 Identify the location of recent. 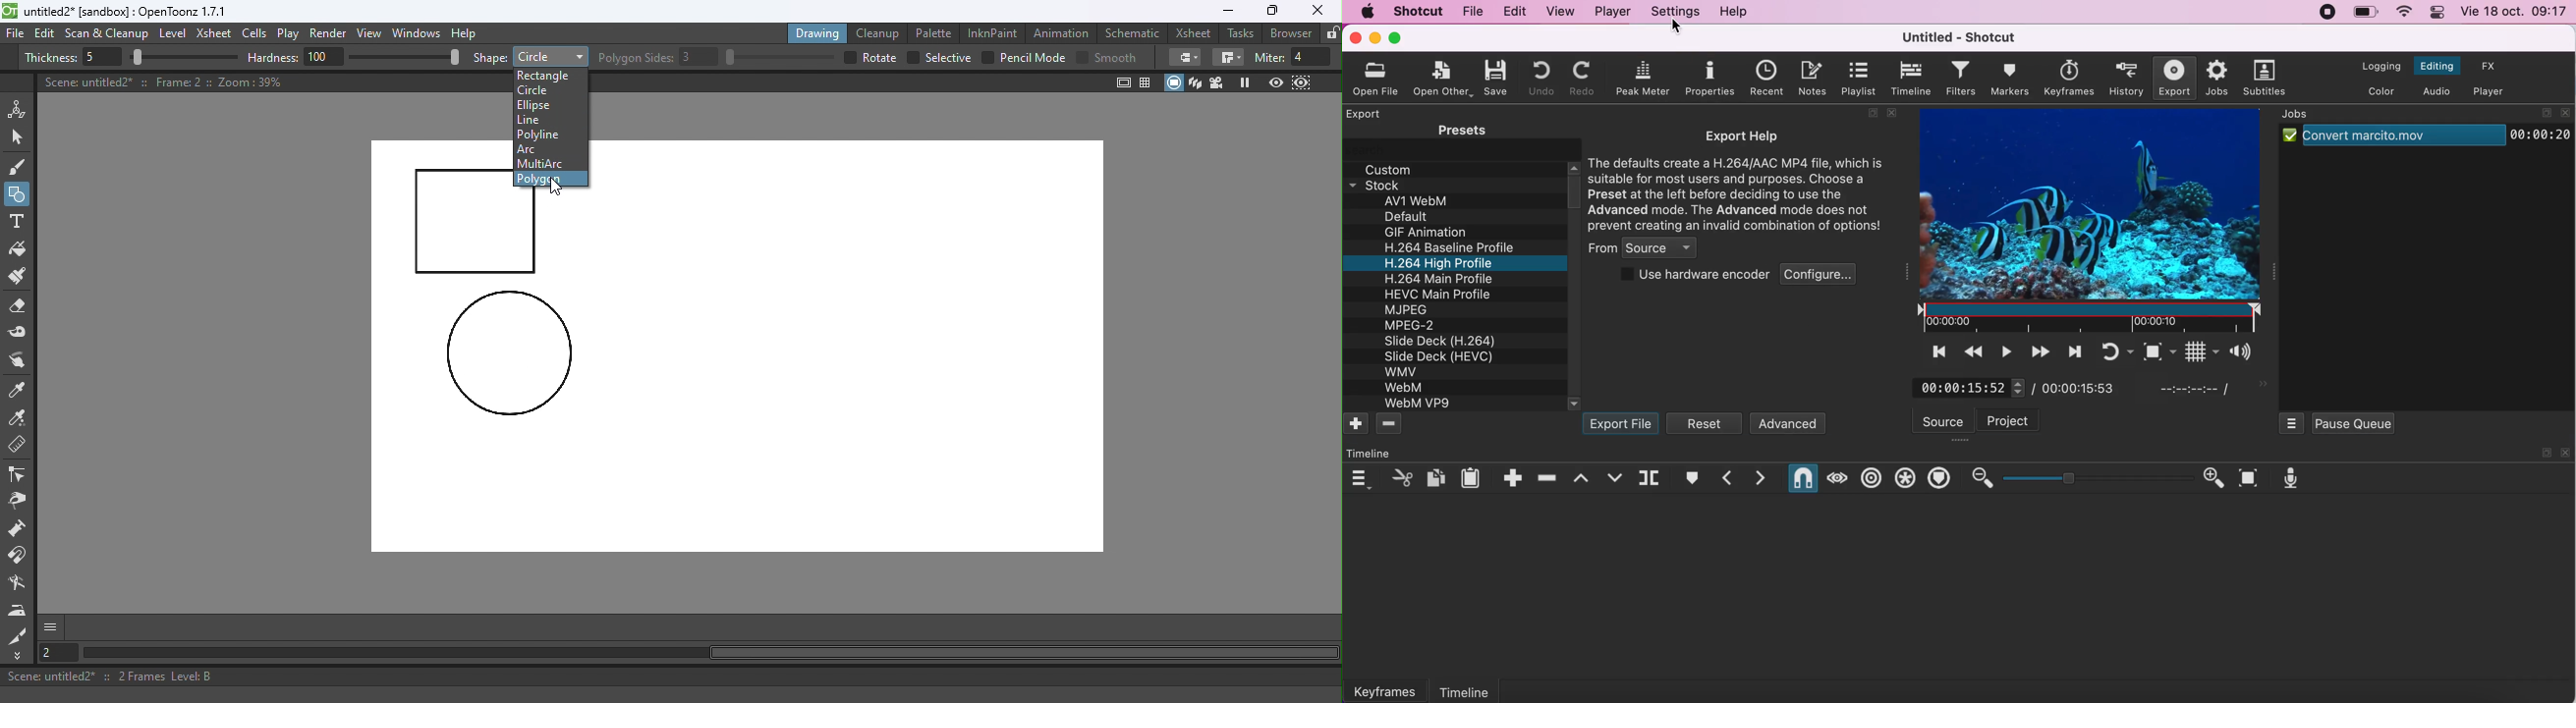
(1762, 79).